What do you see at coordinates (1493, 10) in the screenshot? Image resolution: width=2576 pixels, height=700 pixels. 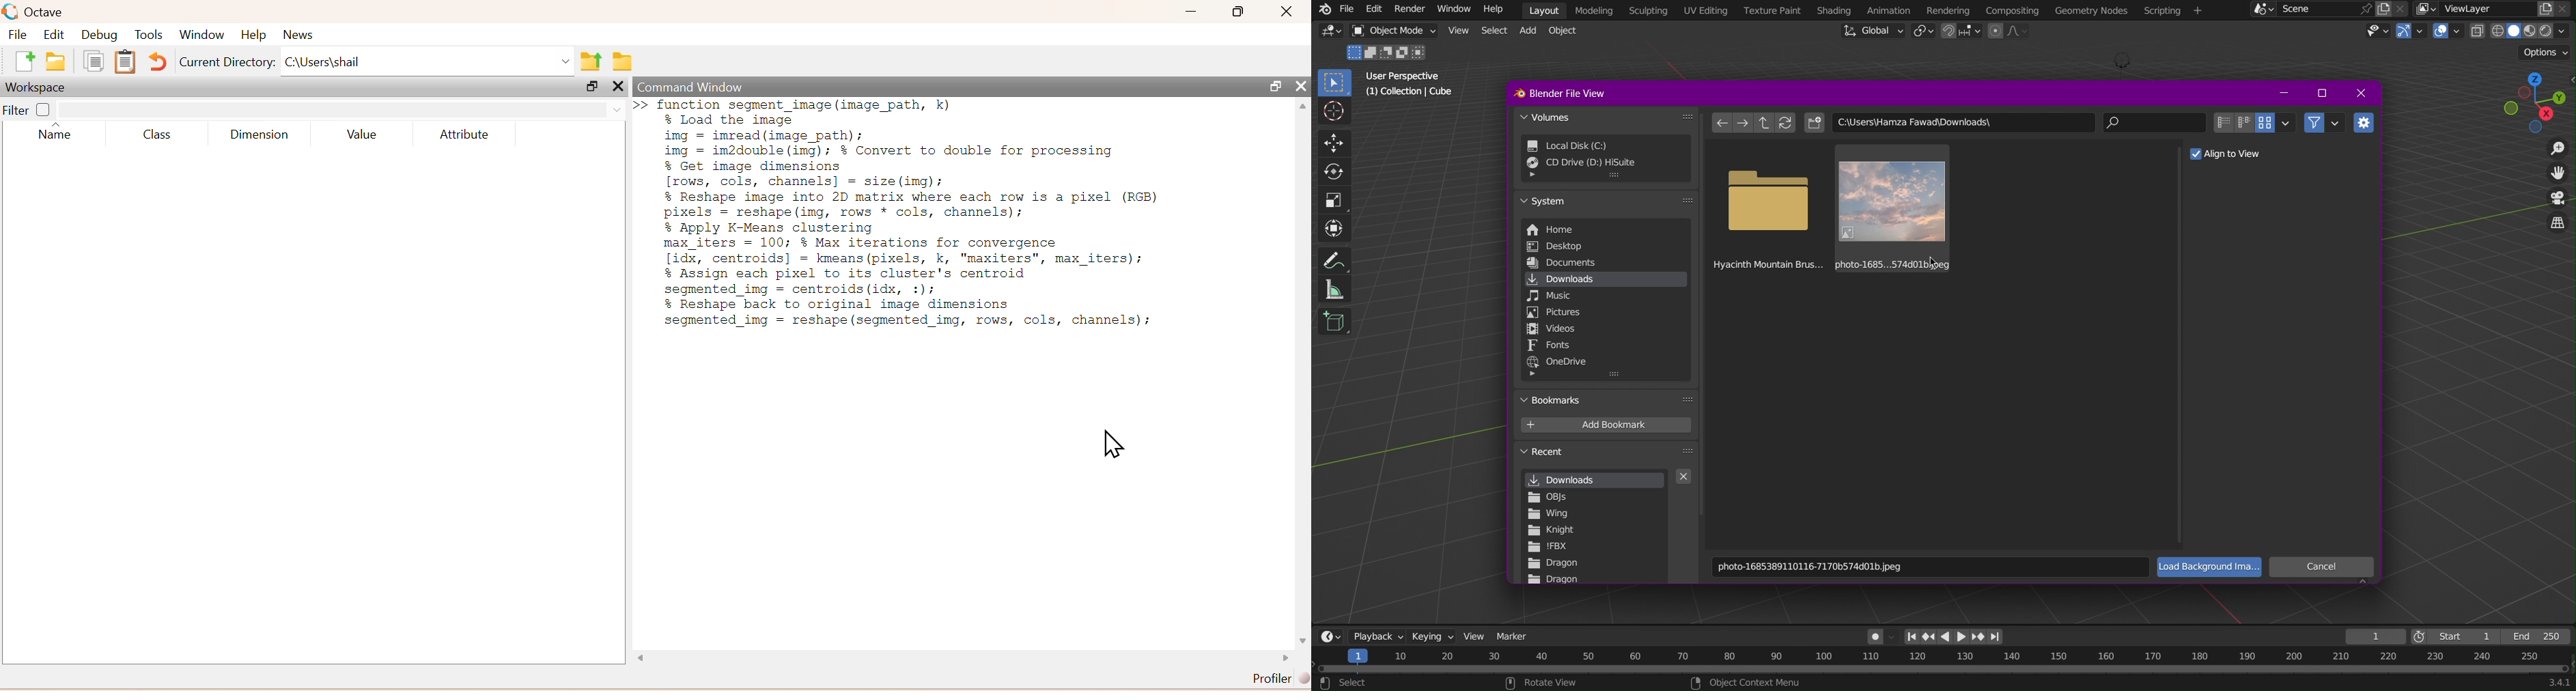 I see `Help` at bounding box center [1493, 10].